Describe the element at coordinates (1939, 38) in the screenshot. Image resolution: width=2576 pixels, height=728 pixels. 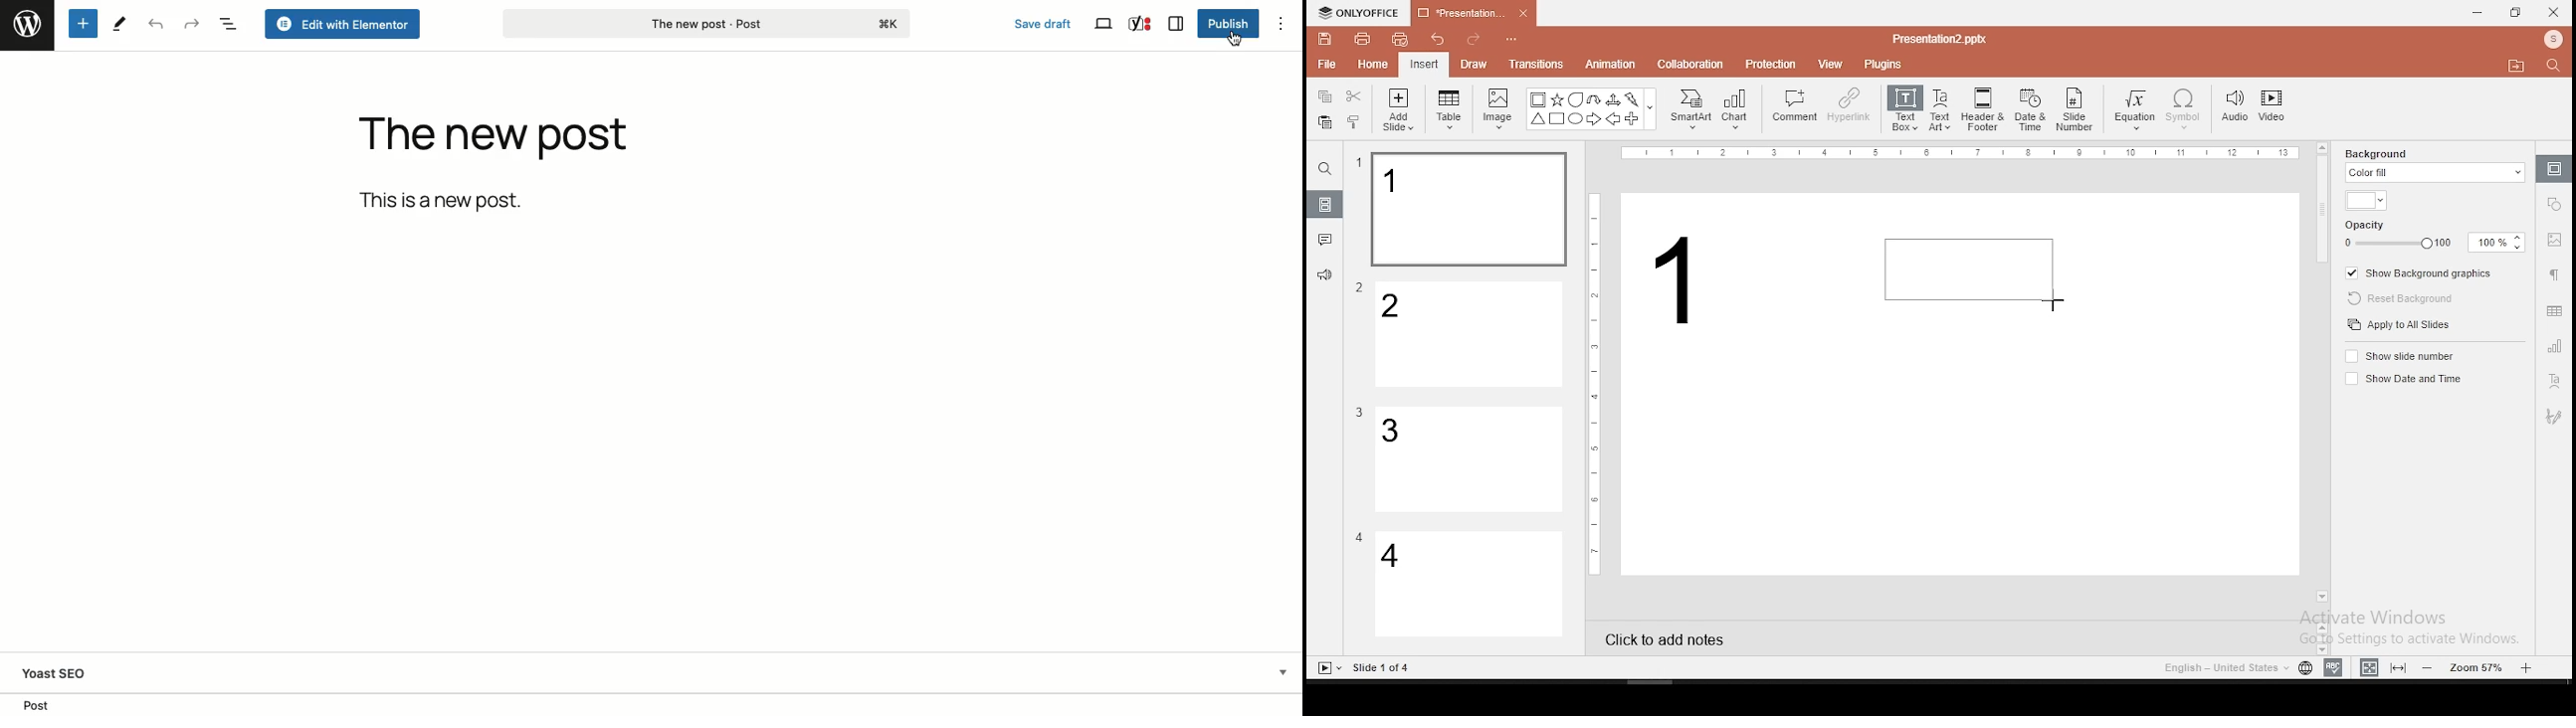
I see `` at that location.